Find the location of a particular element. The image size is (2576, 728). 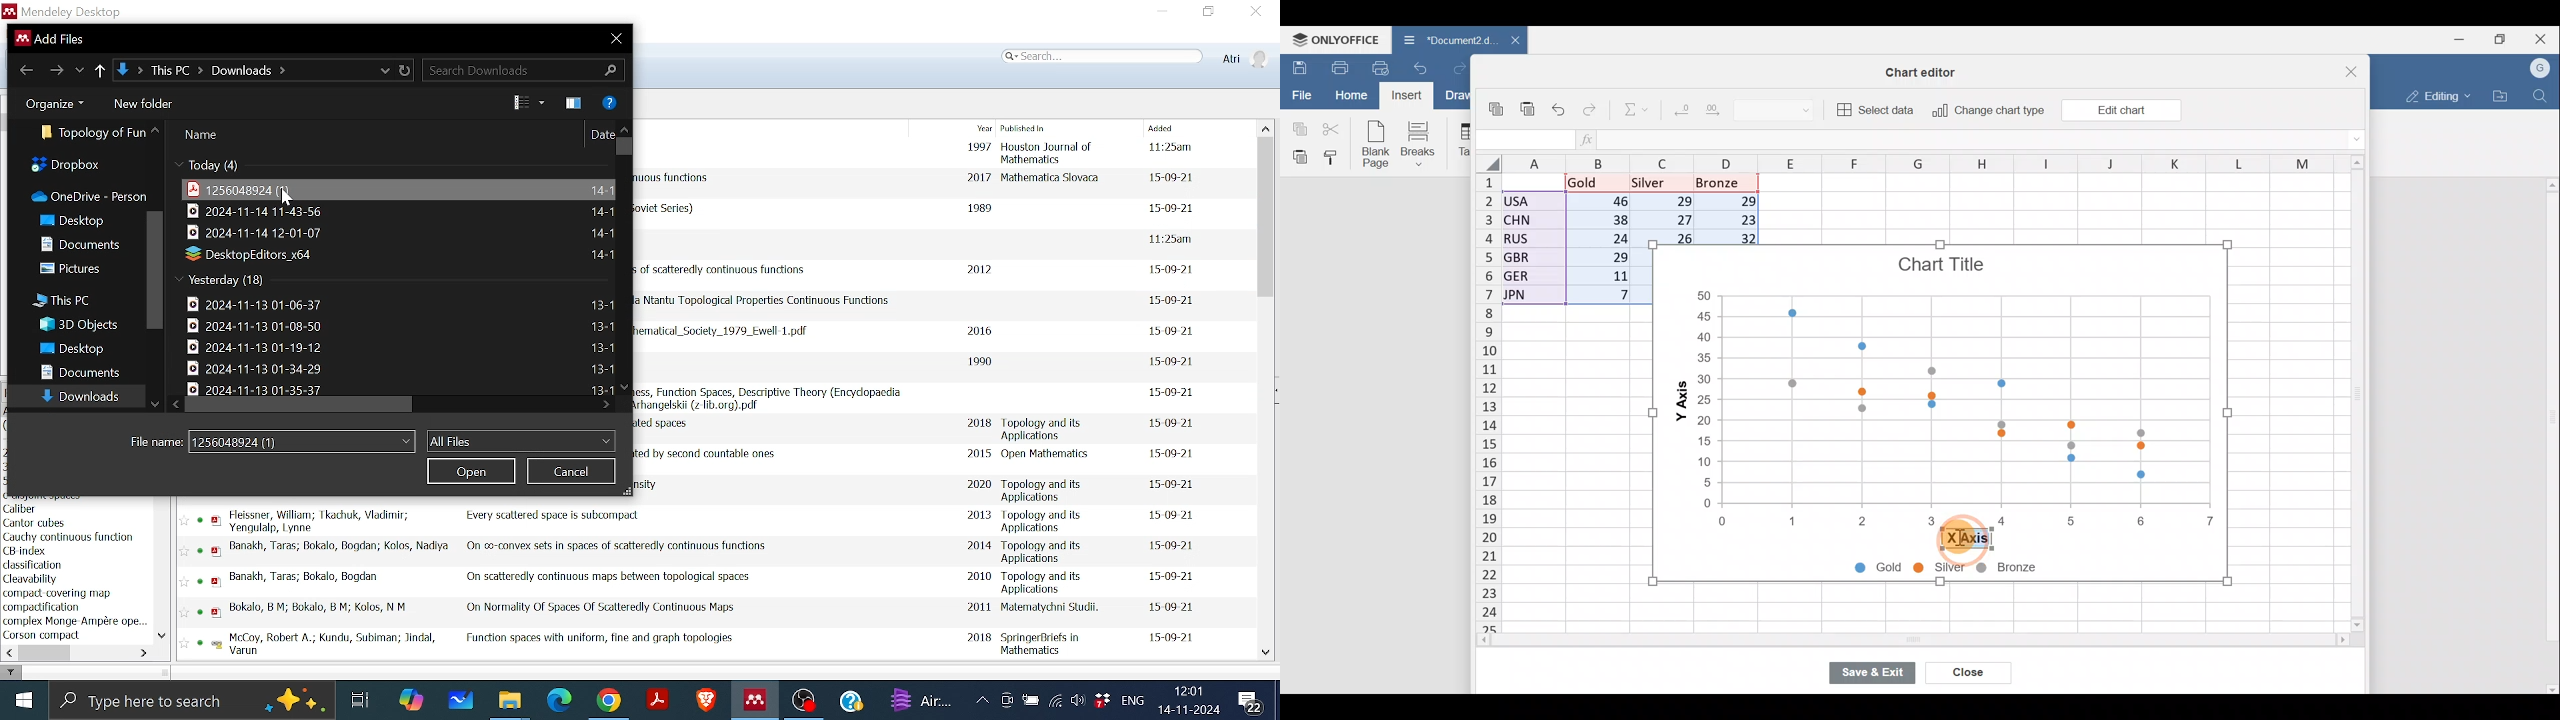

File is located at coordinates (254, 328).